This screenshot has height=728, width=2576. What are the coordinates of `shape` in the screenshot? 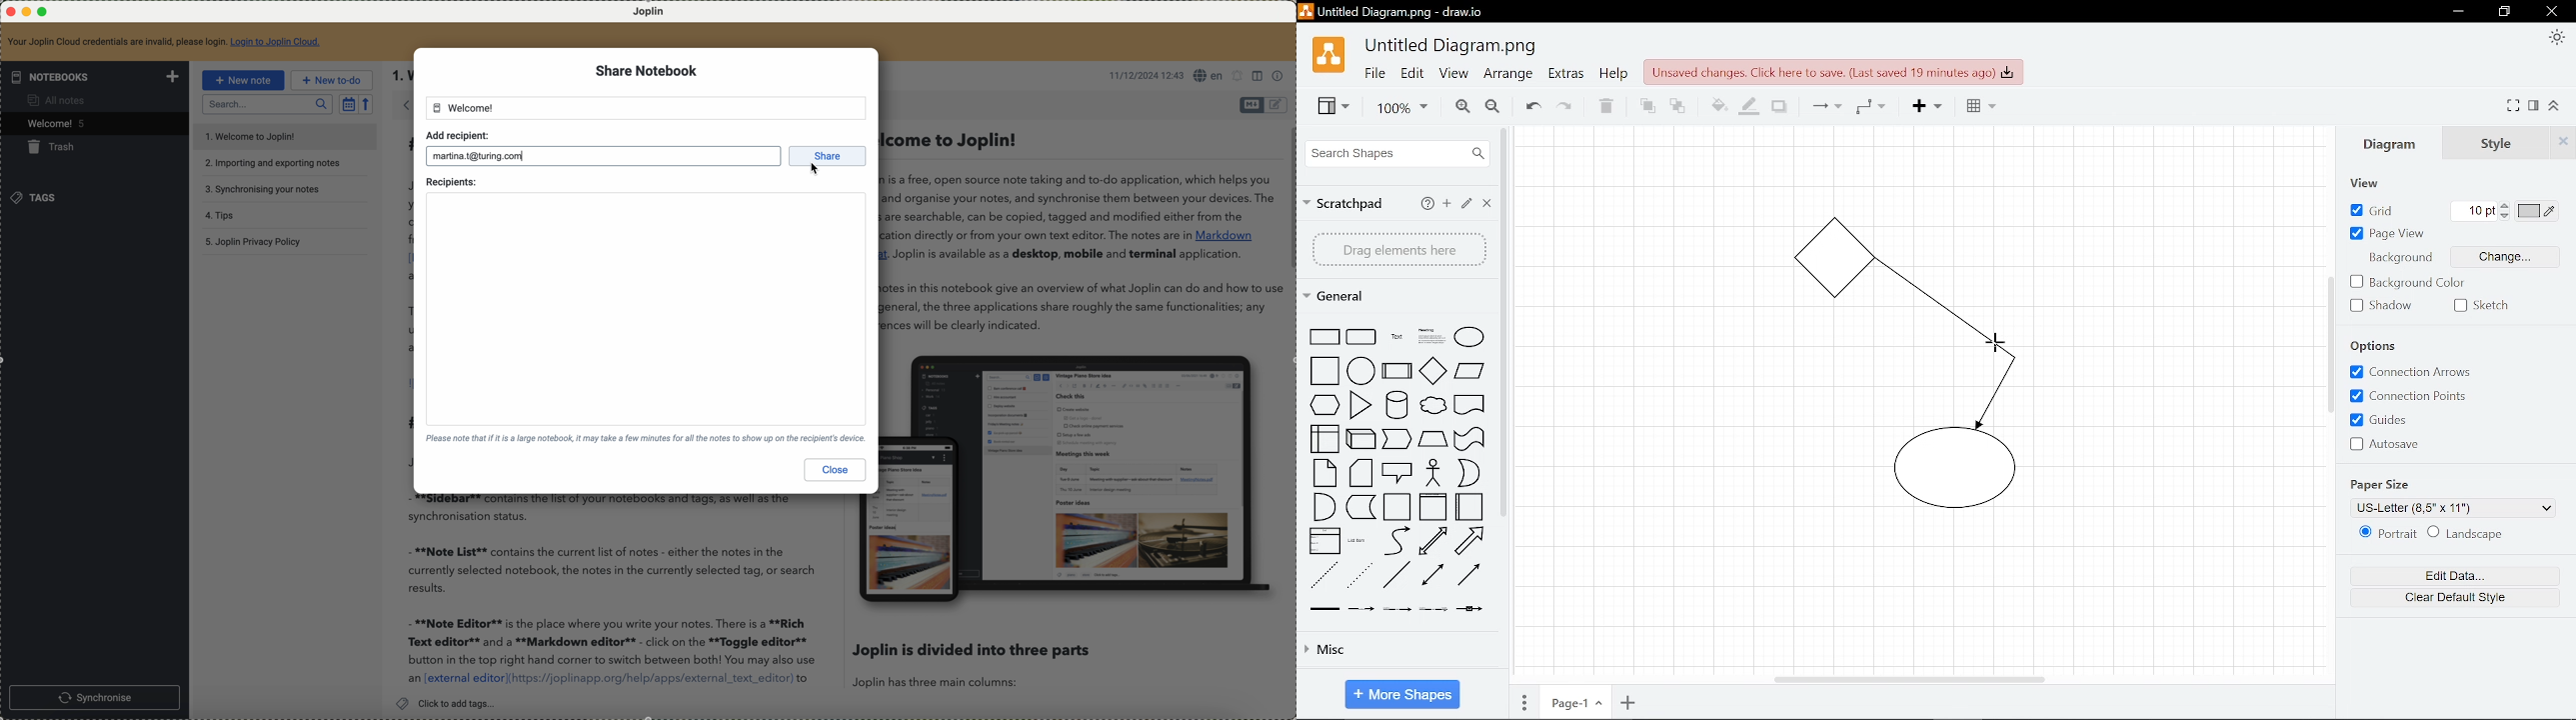 It's located at (1361, 337).